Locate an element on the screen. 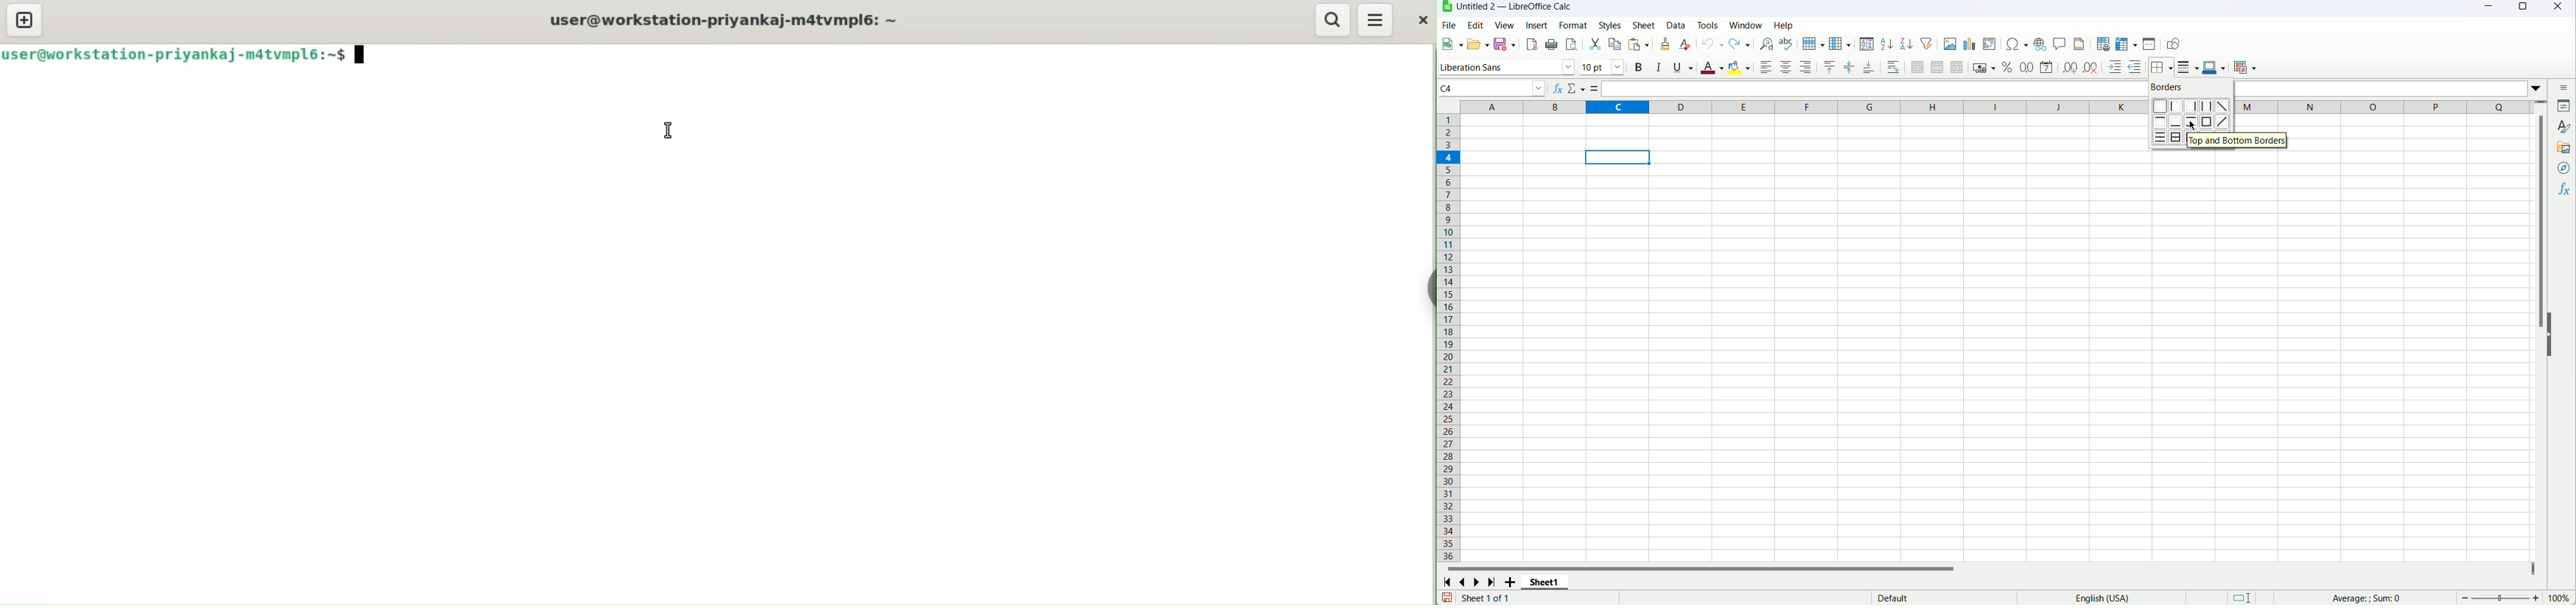 This screenshot has width=2576, height=616. Open is located at coordinates (1479, 44).